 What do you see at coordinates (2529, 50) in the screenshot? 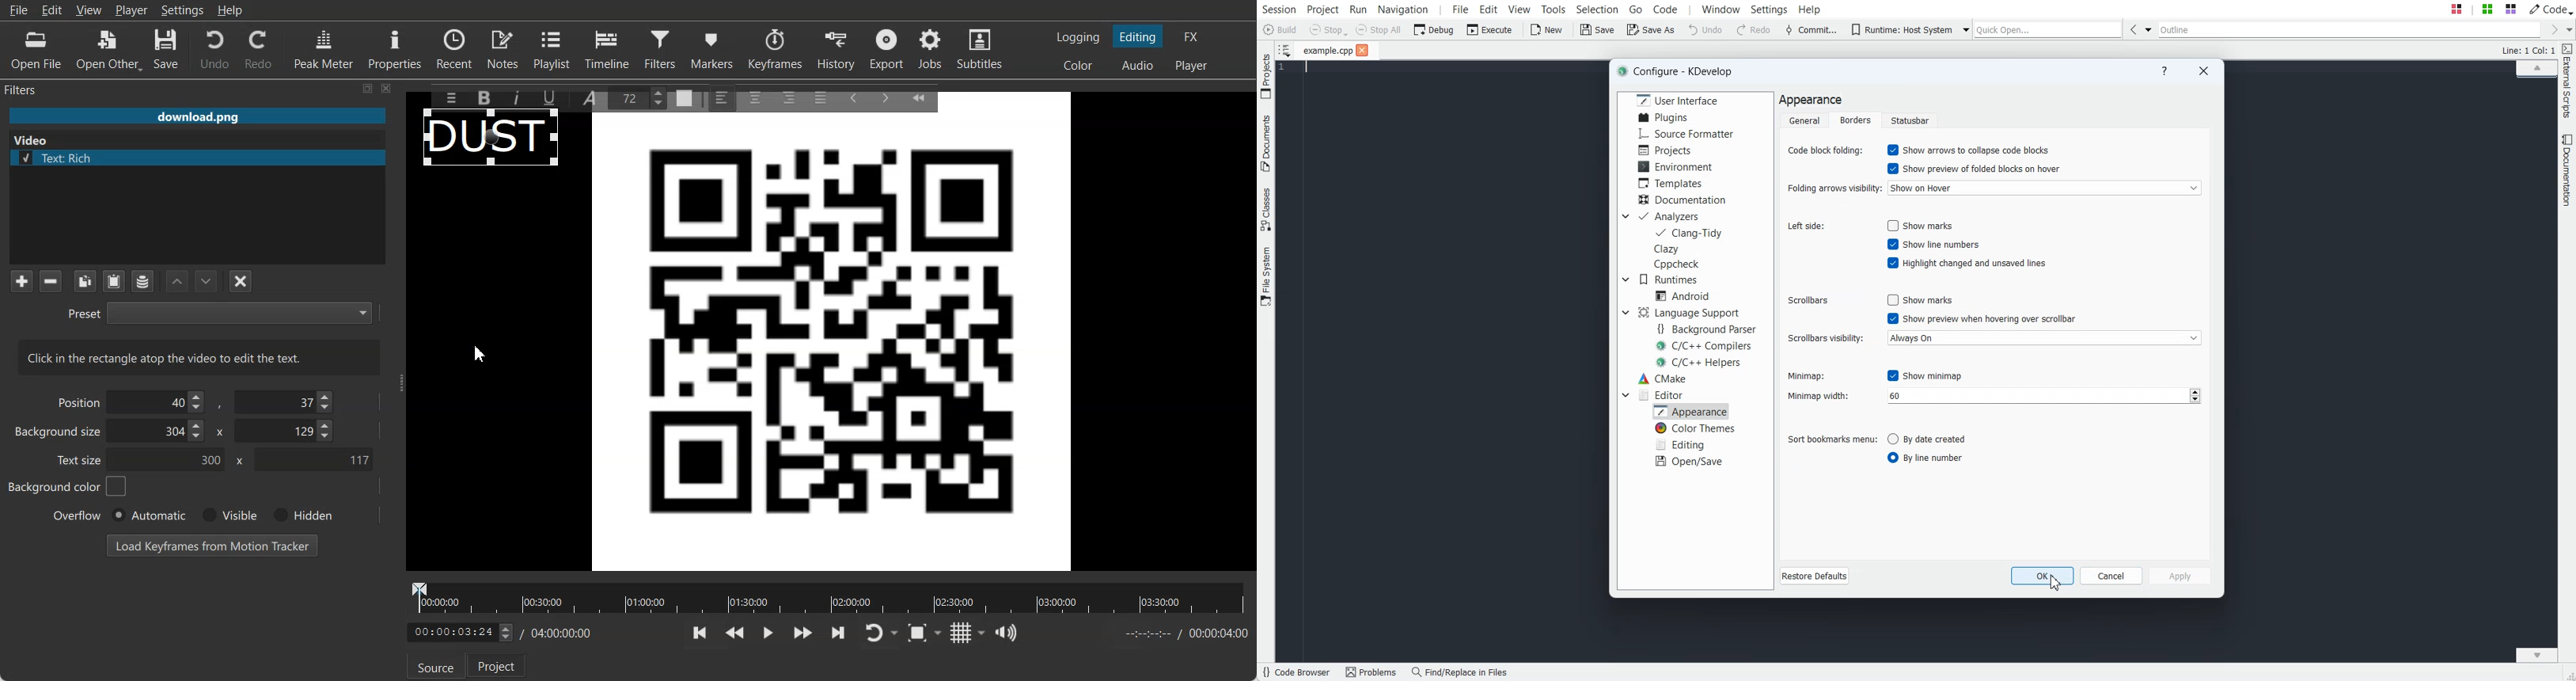
I see `Text` at bounding box center [2529, 50].